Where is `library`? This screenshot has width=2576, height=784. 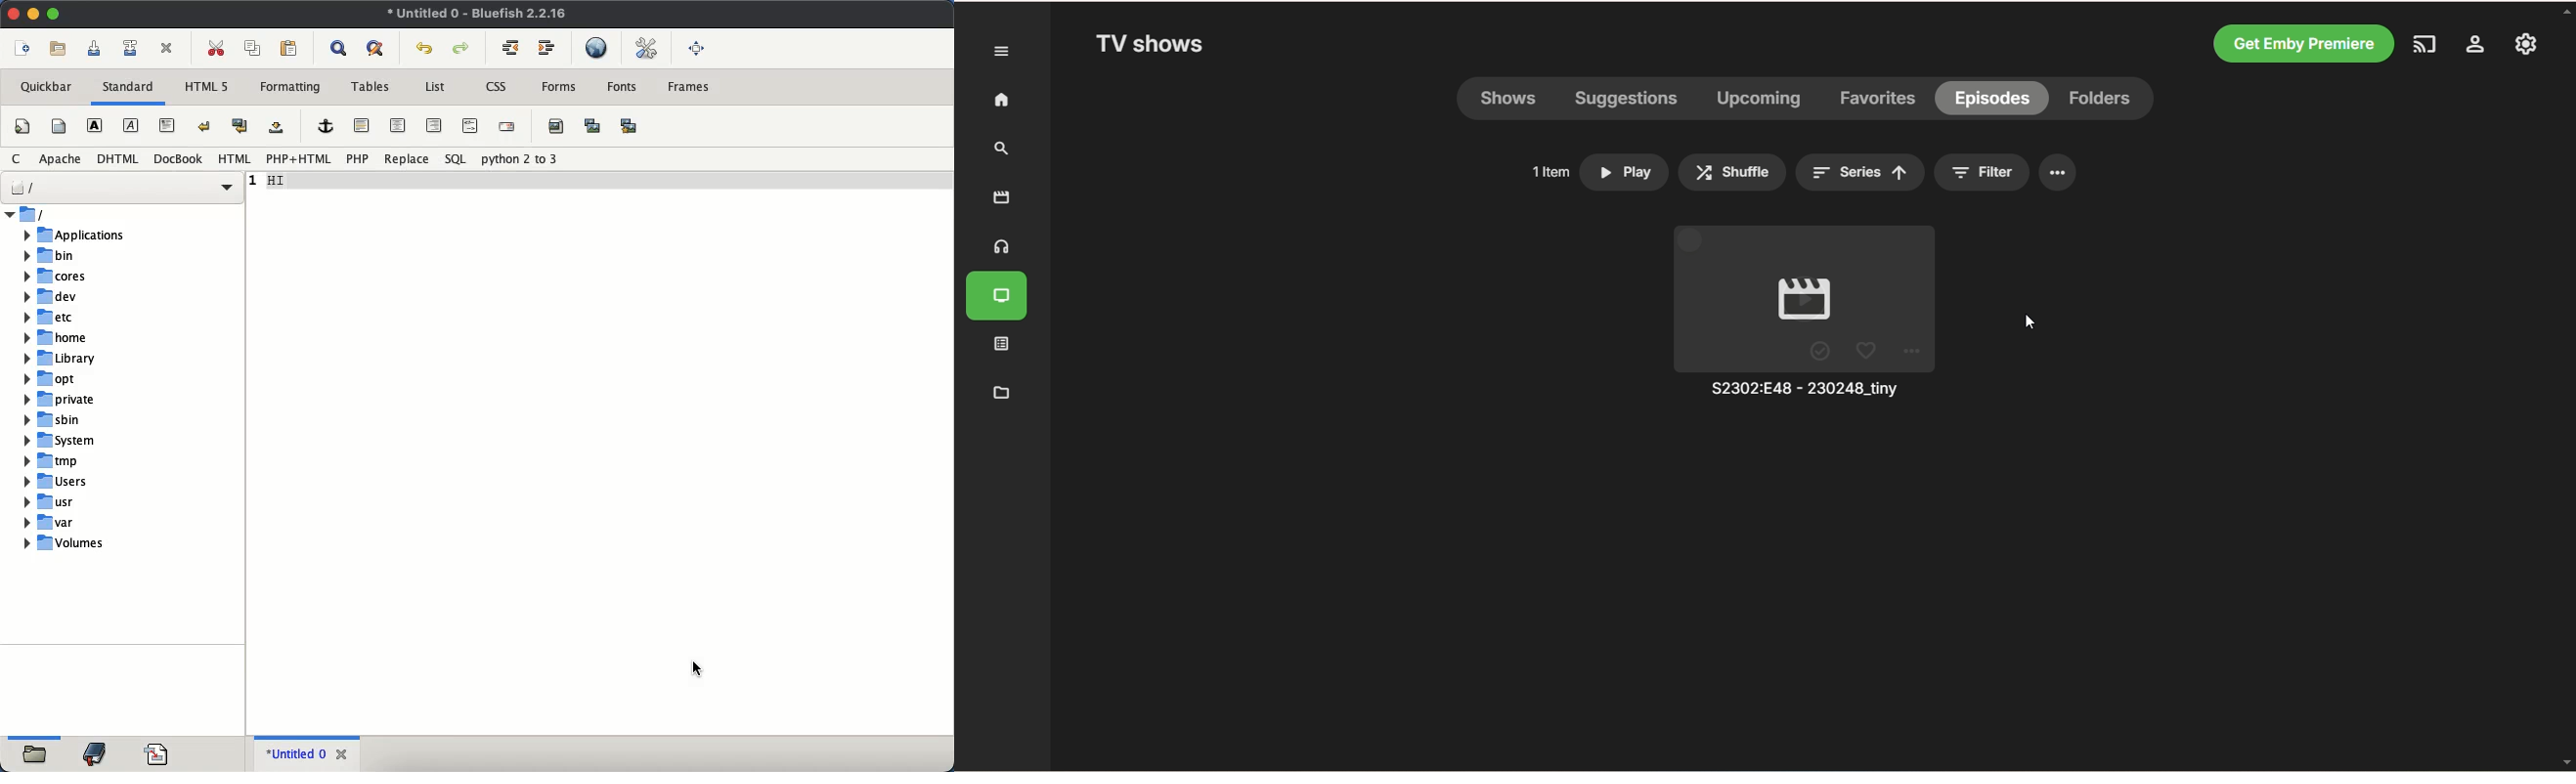
library is located at coordinates (98, 359).